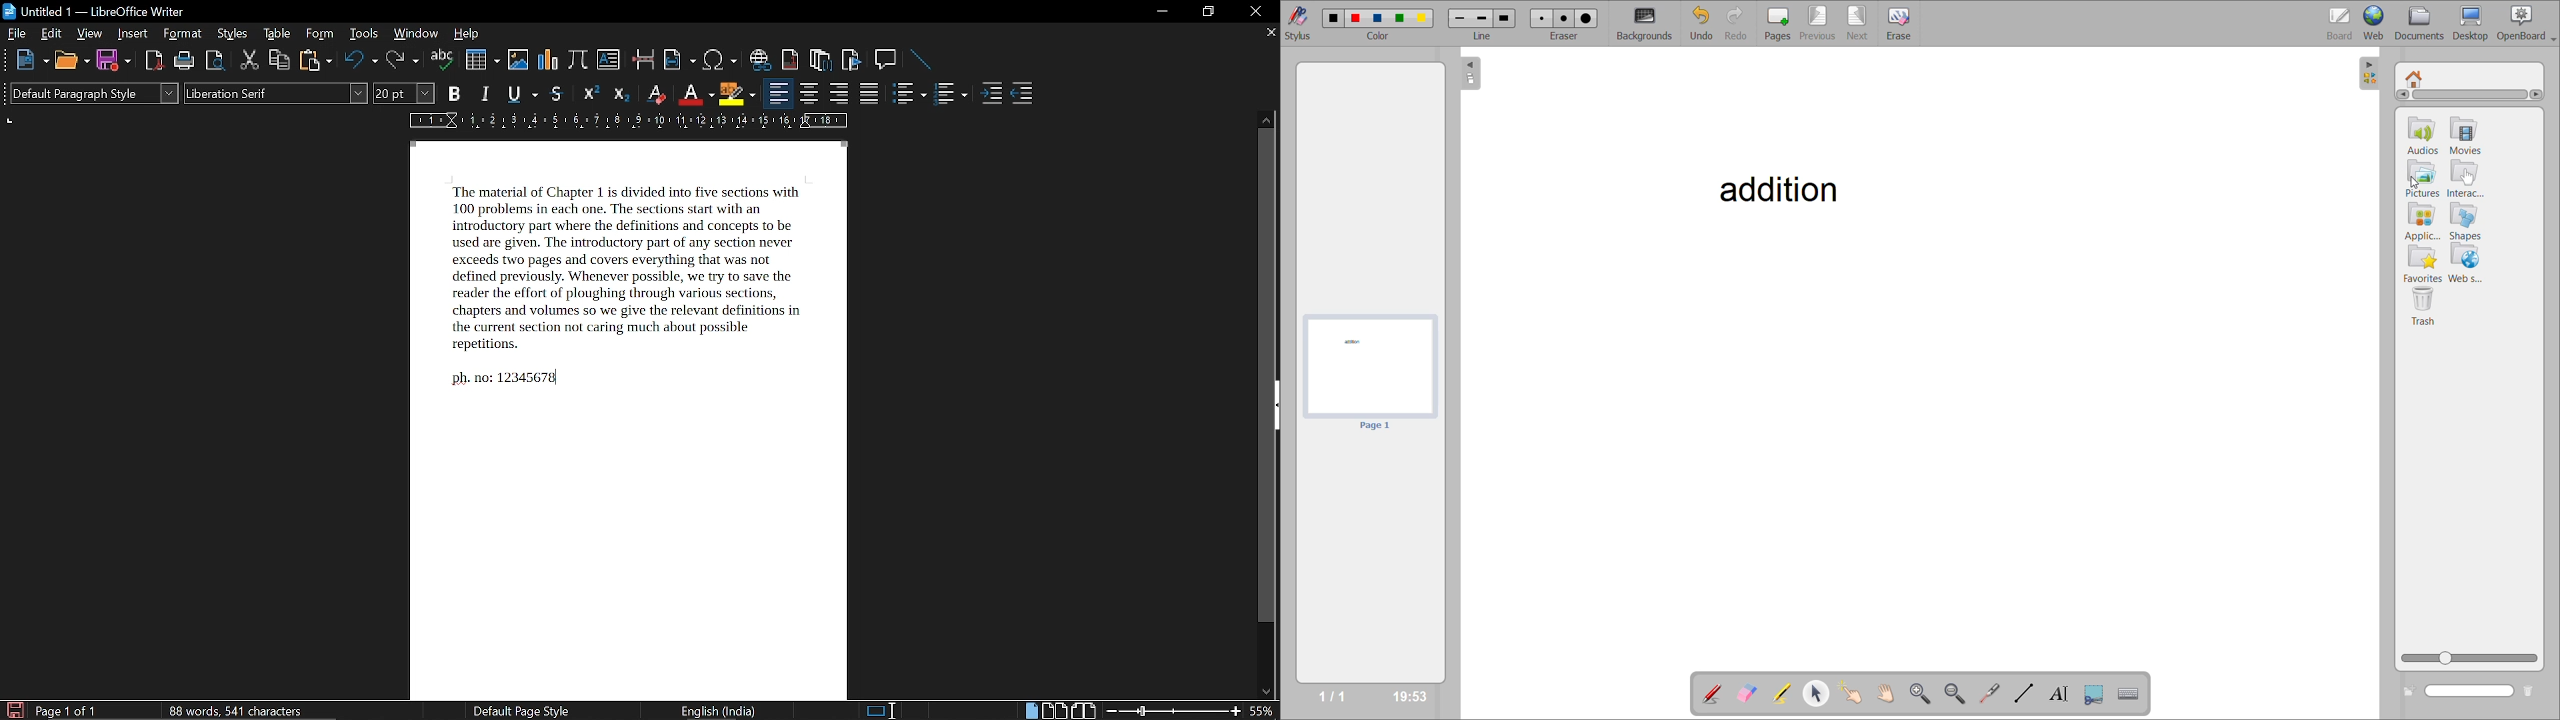  Describe the element at coordinates (1030, 710) in the screenshot. I see `single page view` at that location.